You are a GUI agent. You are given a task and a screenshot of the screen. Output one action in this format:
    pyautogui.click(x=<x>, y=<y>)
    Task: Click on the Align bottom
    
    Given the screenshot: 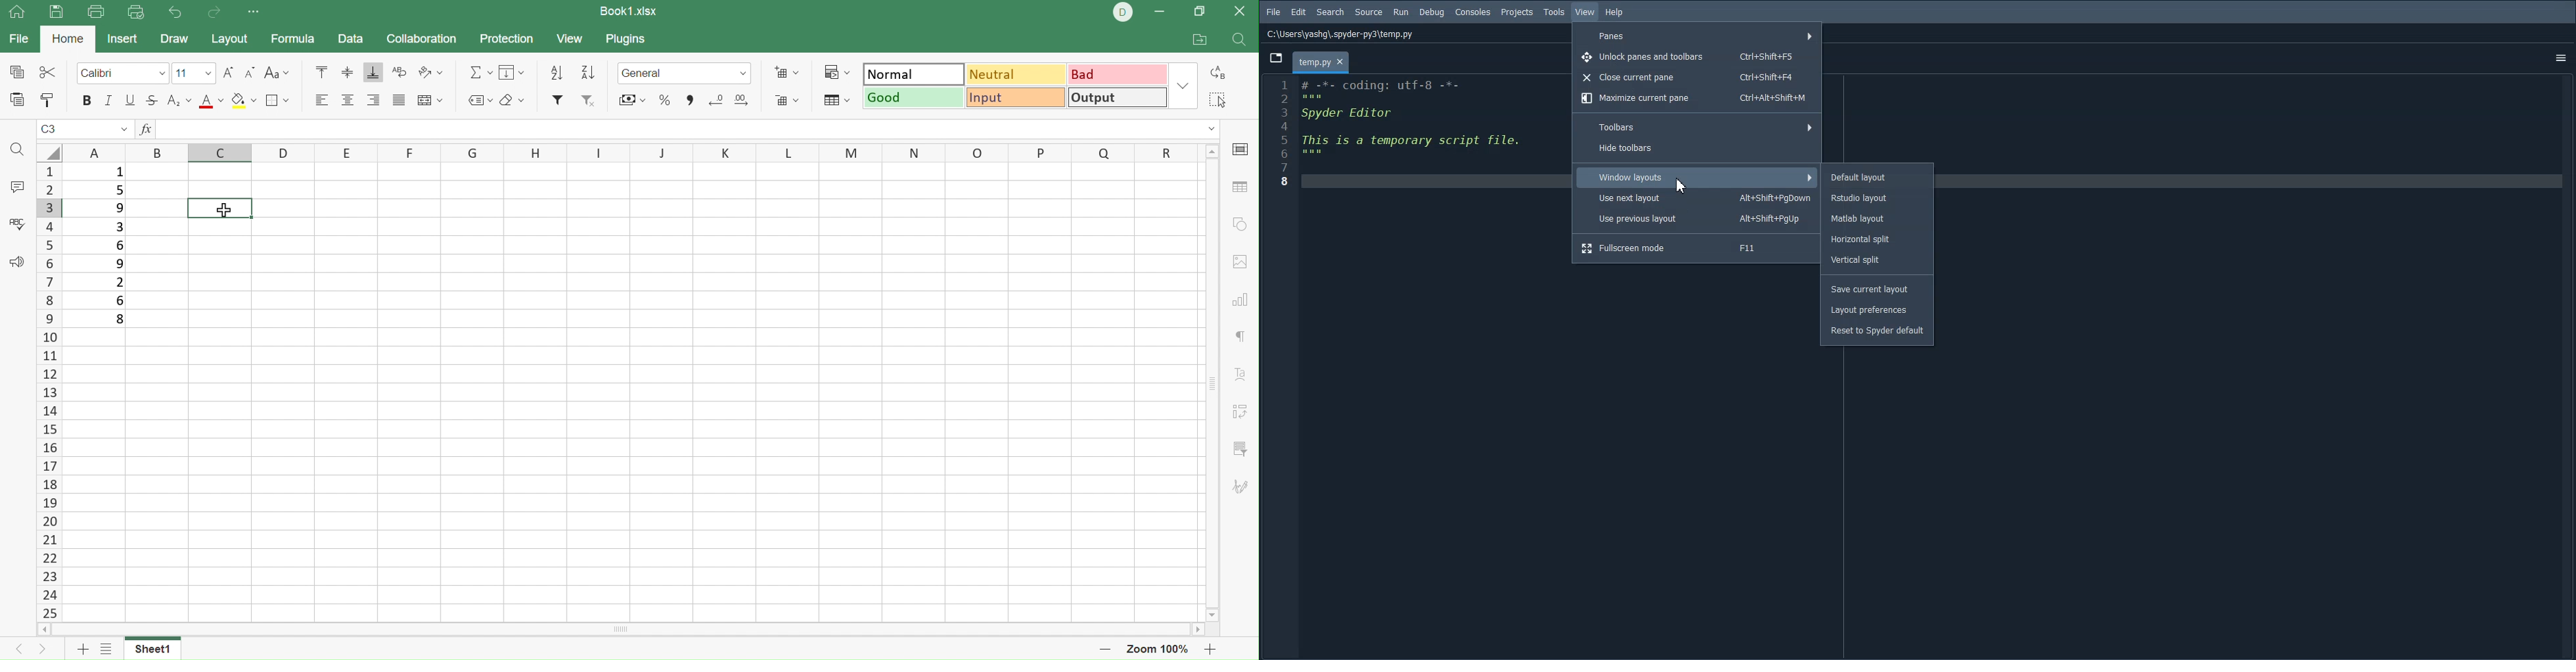 What is the action you would take?
    pyautogui.click(x=374, y=71)
    